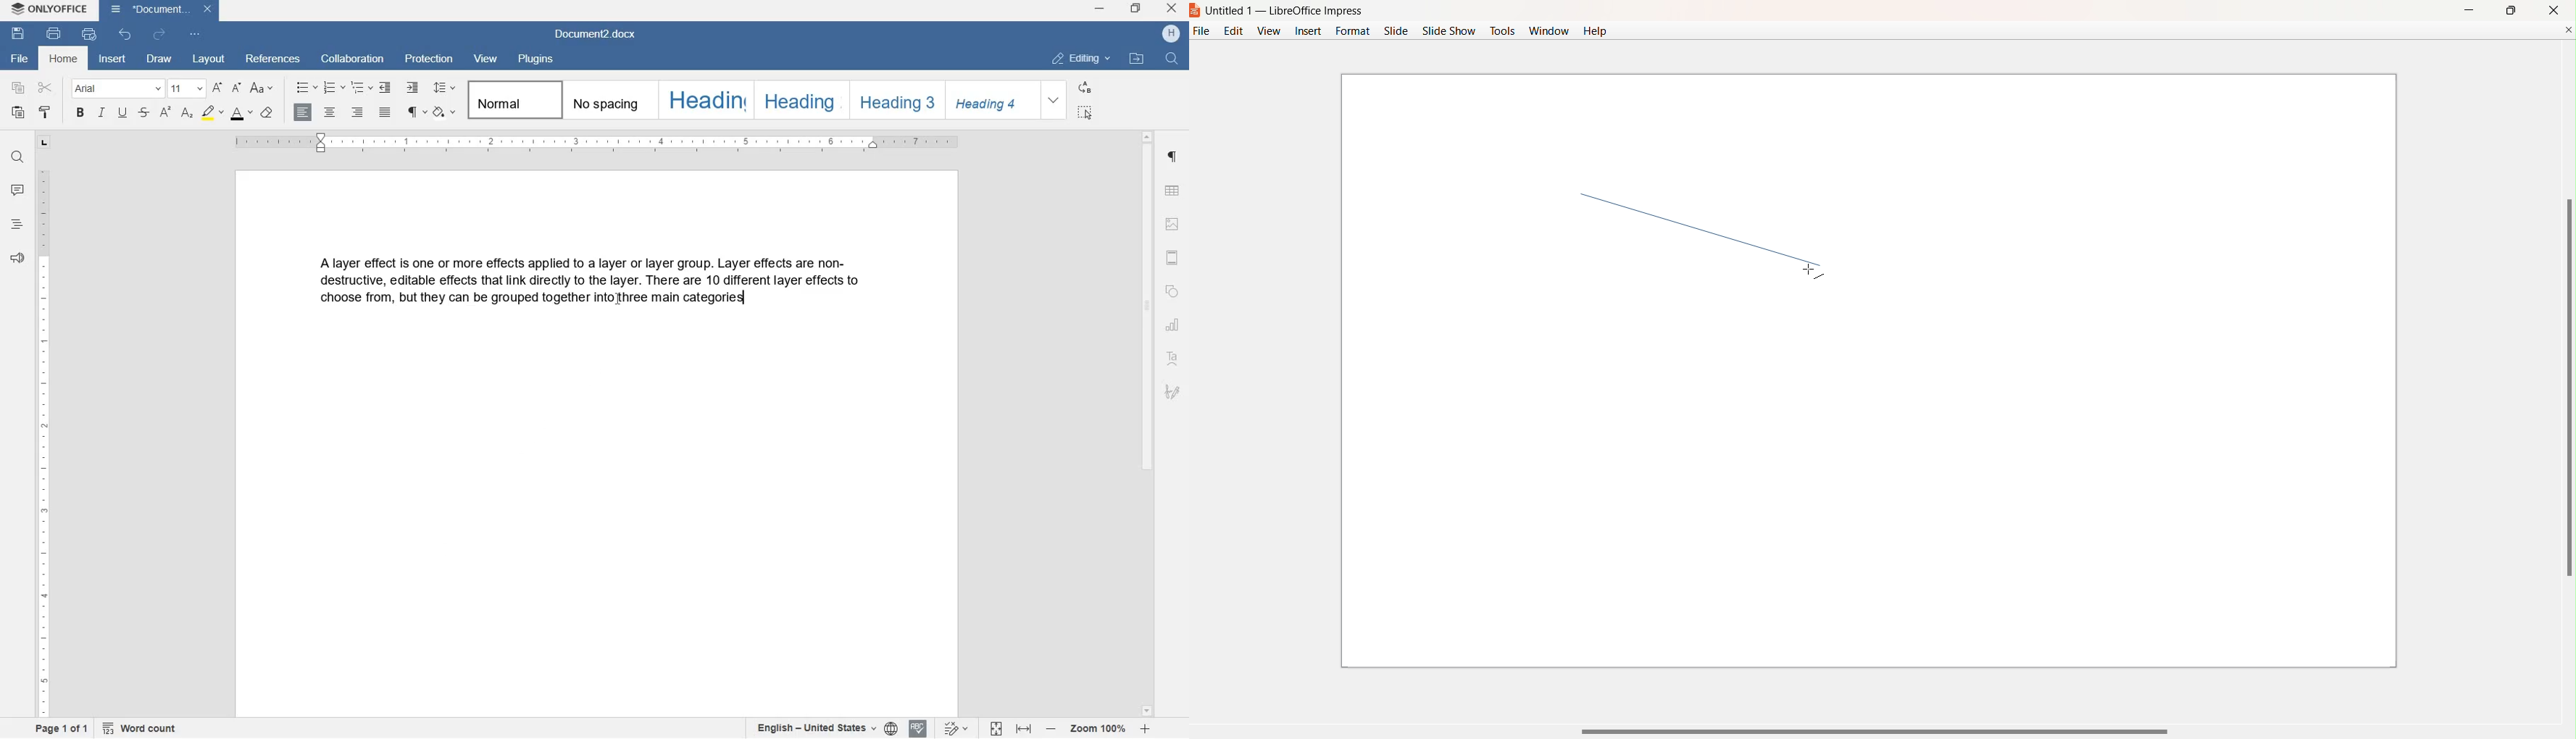 The width and height of the screenshot is (2576, 756). I want to click on Minimize, so click(2467, 9).